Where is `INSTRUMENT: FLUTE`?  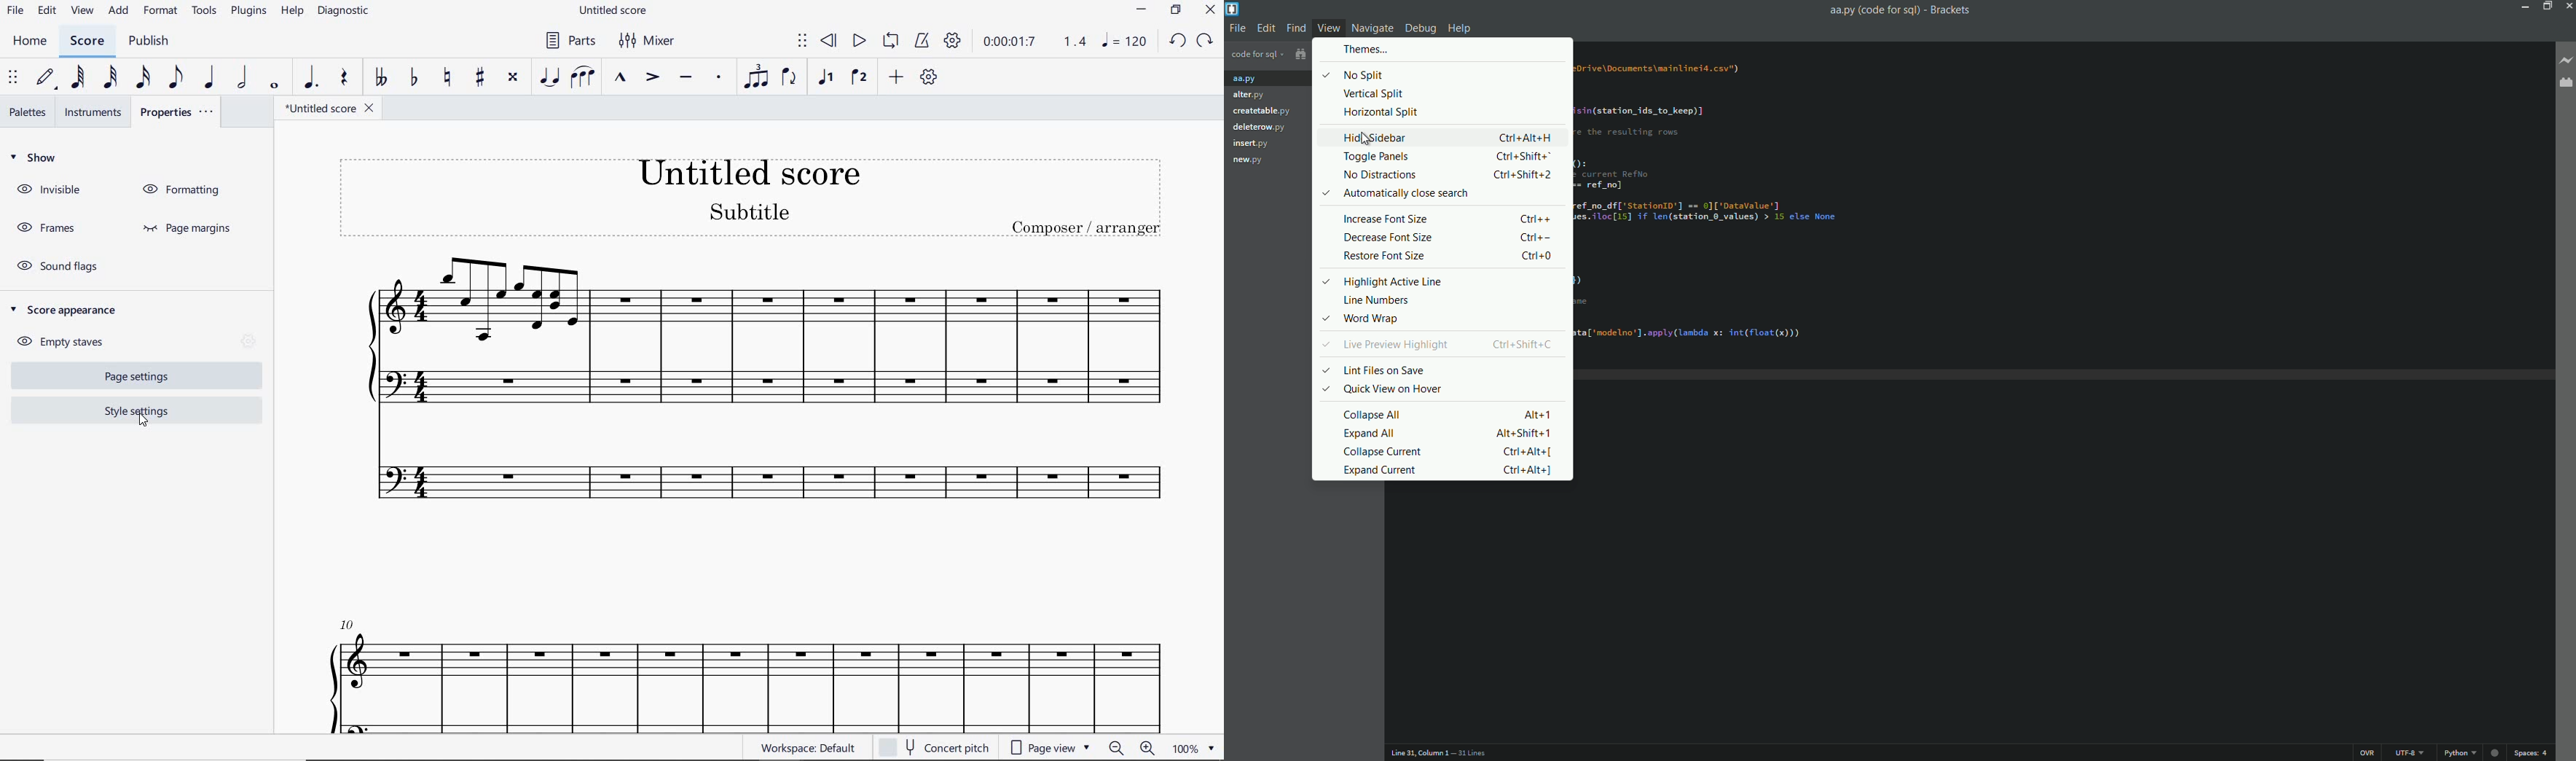
INSTRUMENT: FLUTE is located at coordinates (743, 491).